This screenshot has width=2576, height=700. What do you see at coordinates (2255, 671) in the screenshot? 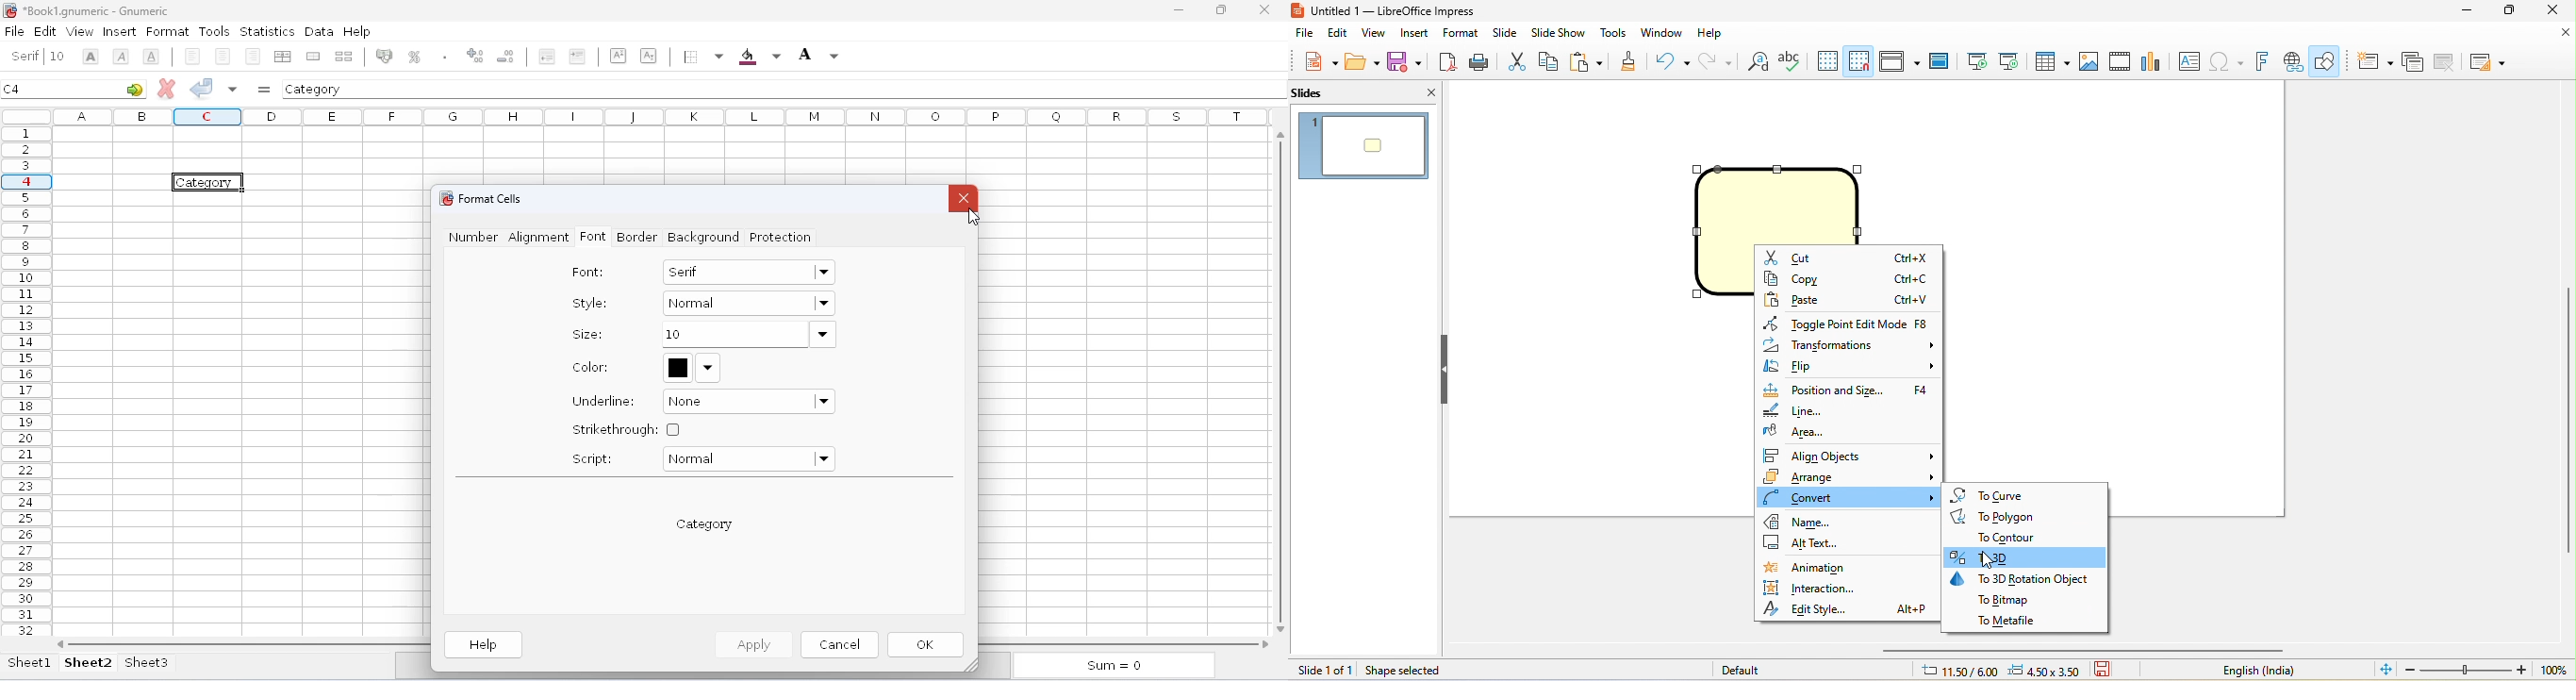
I see `text language` at bounding box center [2255, 671].